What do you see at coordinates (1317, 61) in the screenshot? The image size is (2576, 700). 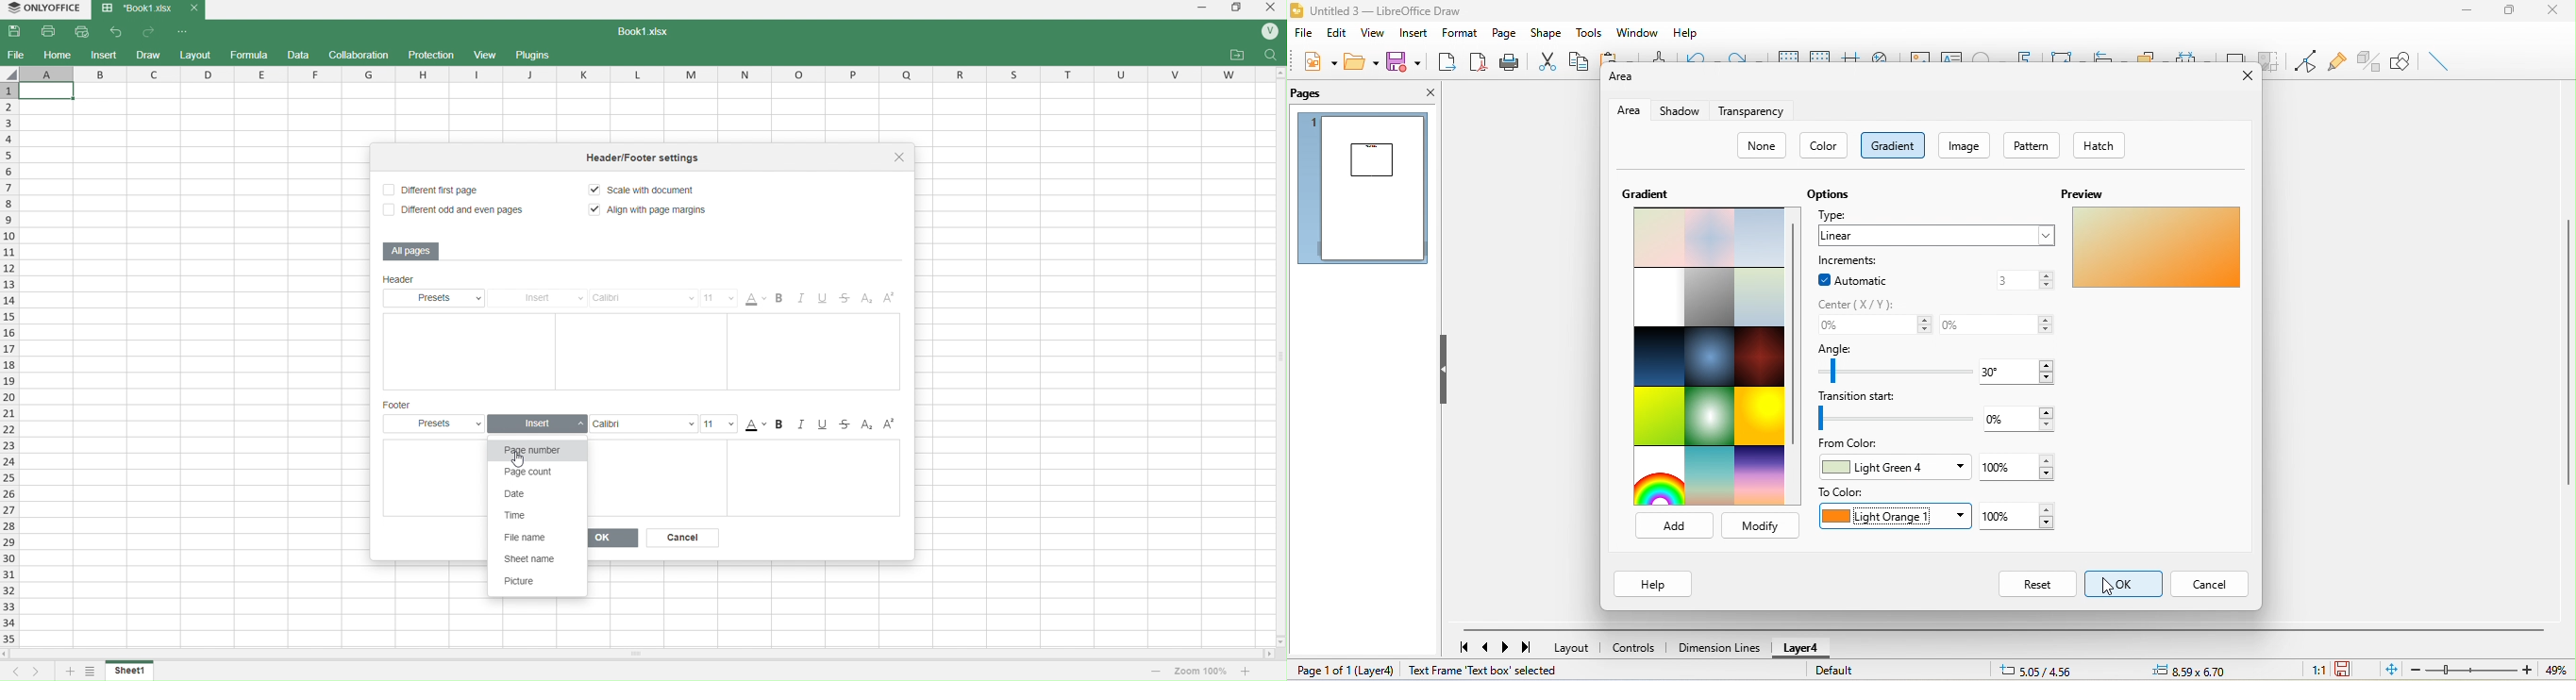 I see `new` at bounding box center [1317, 61].